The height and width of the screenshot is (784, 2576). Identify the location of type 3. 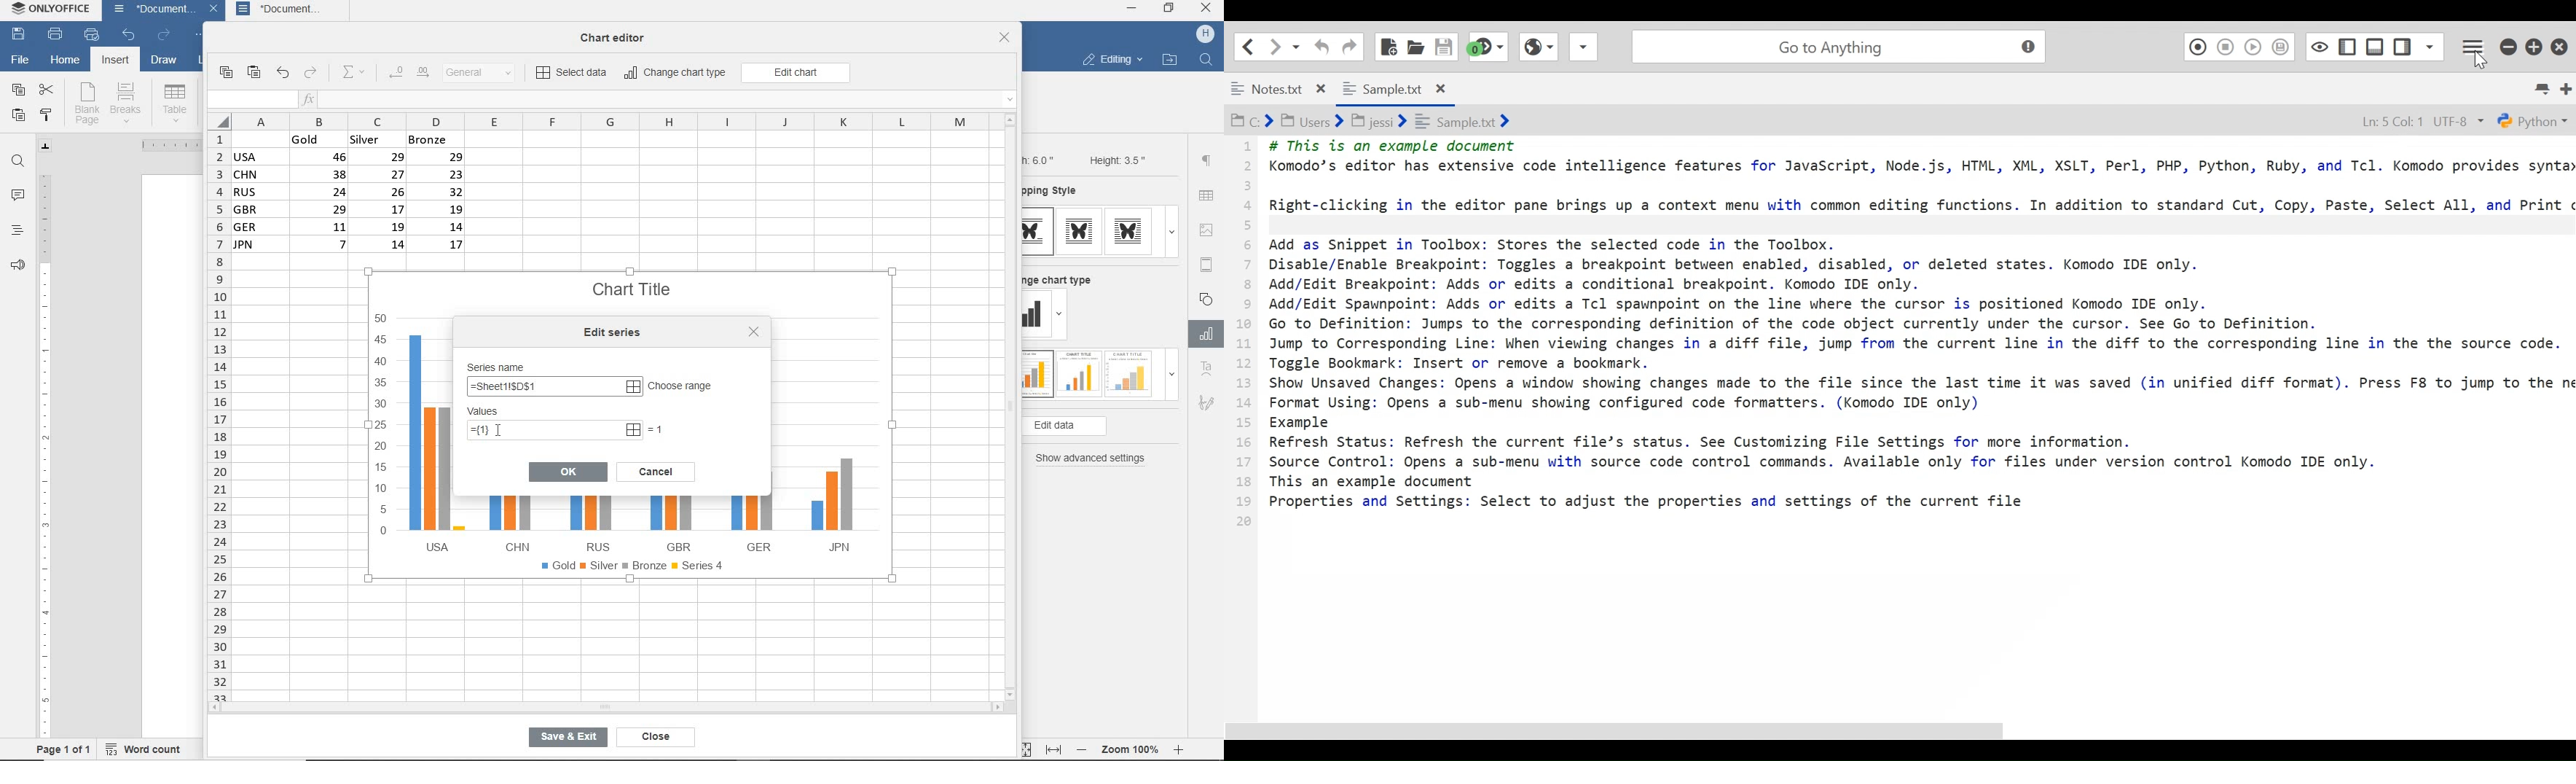
(1129, 372).